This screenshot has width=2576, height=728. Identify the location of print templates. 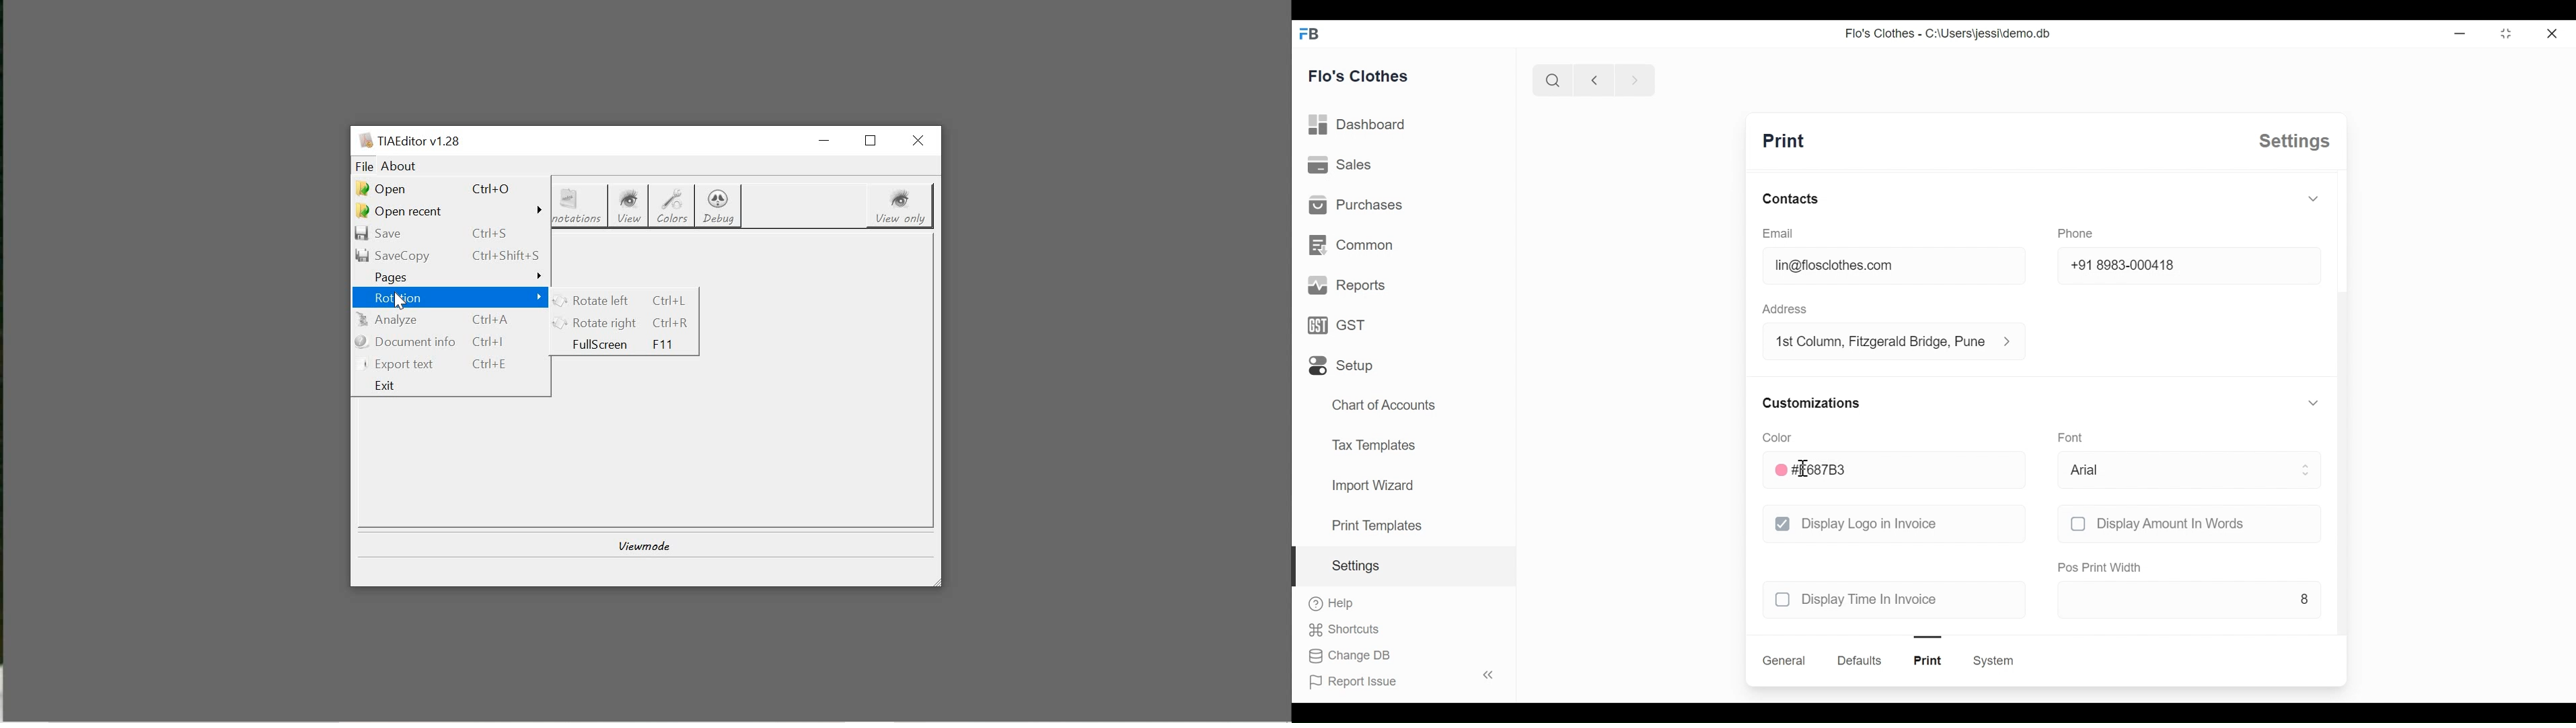
(1377, 526).